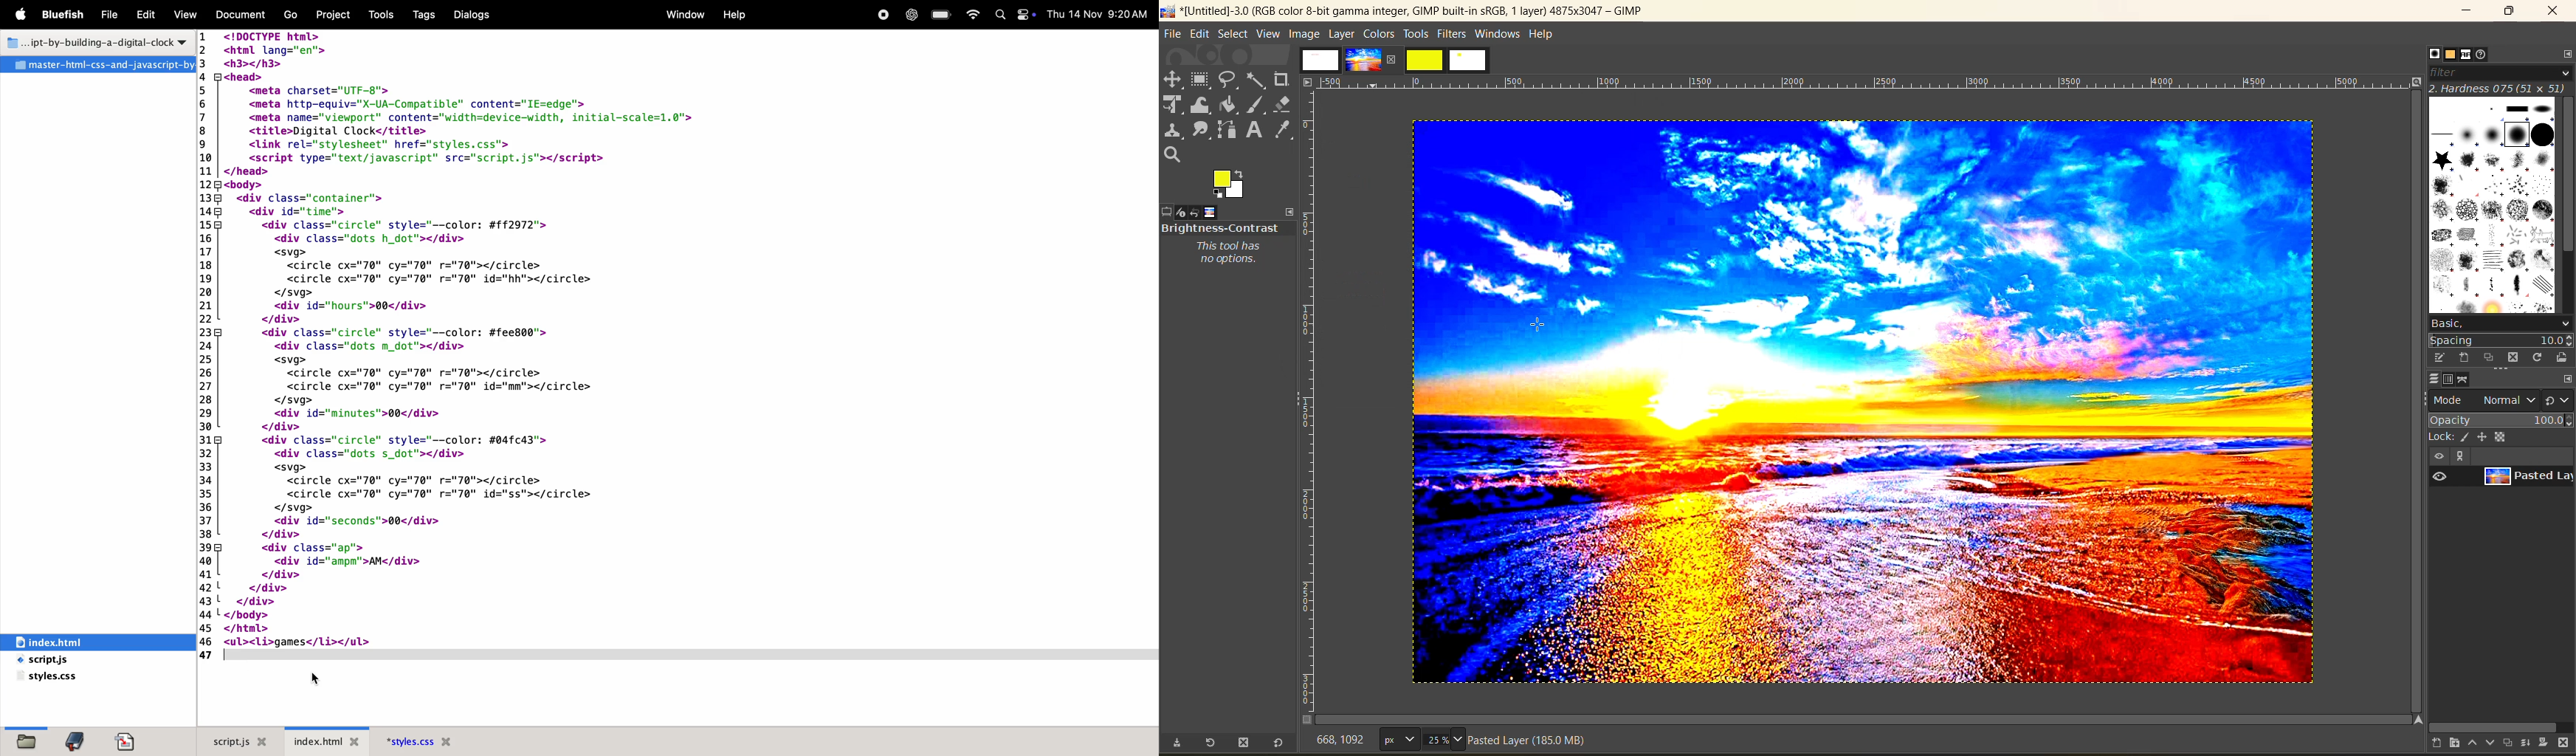  Describe the element at coordinates (2509, 11) in the screenshot. I see `maximize` at that location.